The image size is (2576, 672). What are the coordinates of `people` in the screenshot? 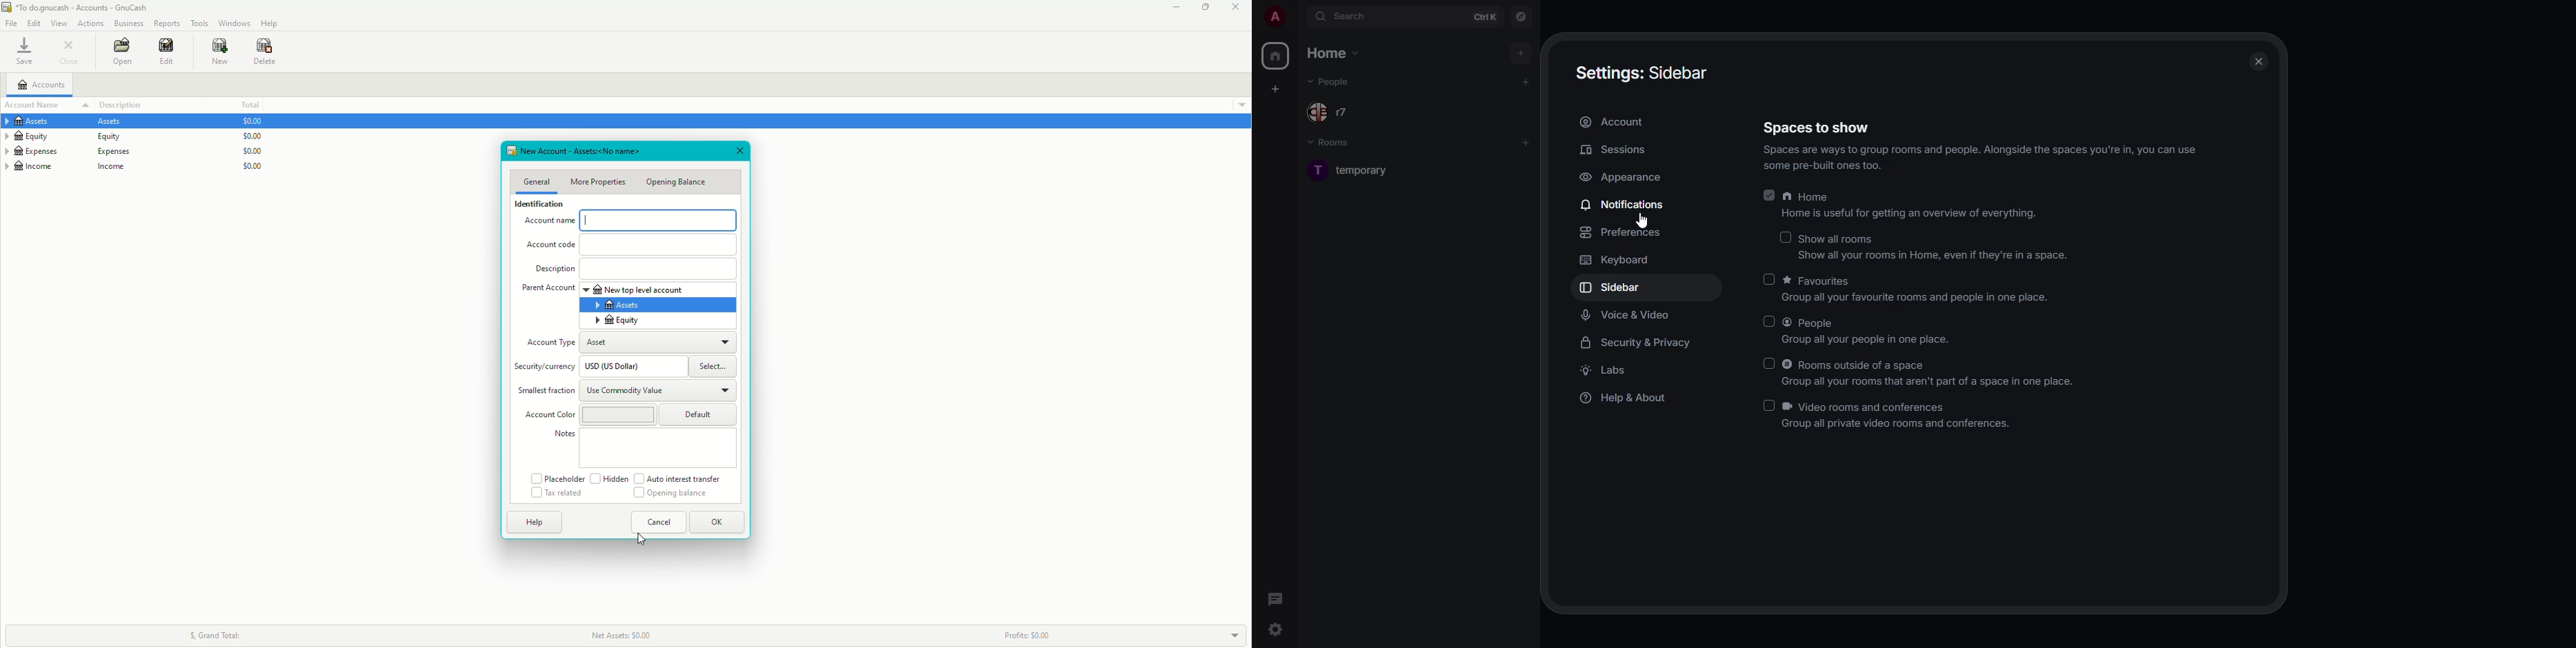 It's located at (1332, 110).